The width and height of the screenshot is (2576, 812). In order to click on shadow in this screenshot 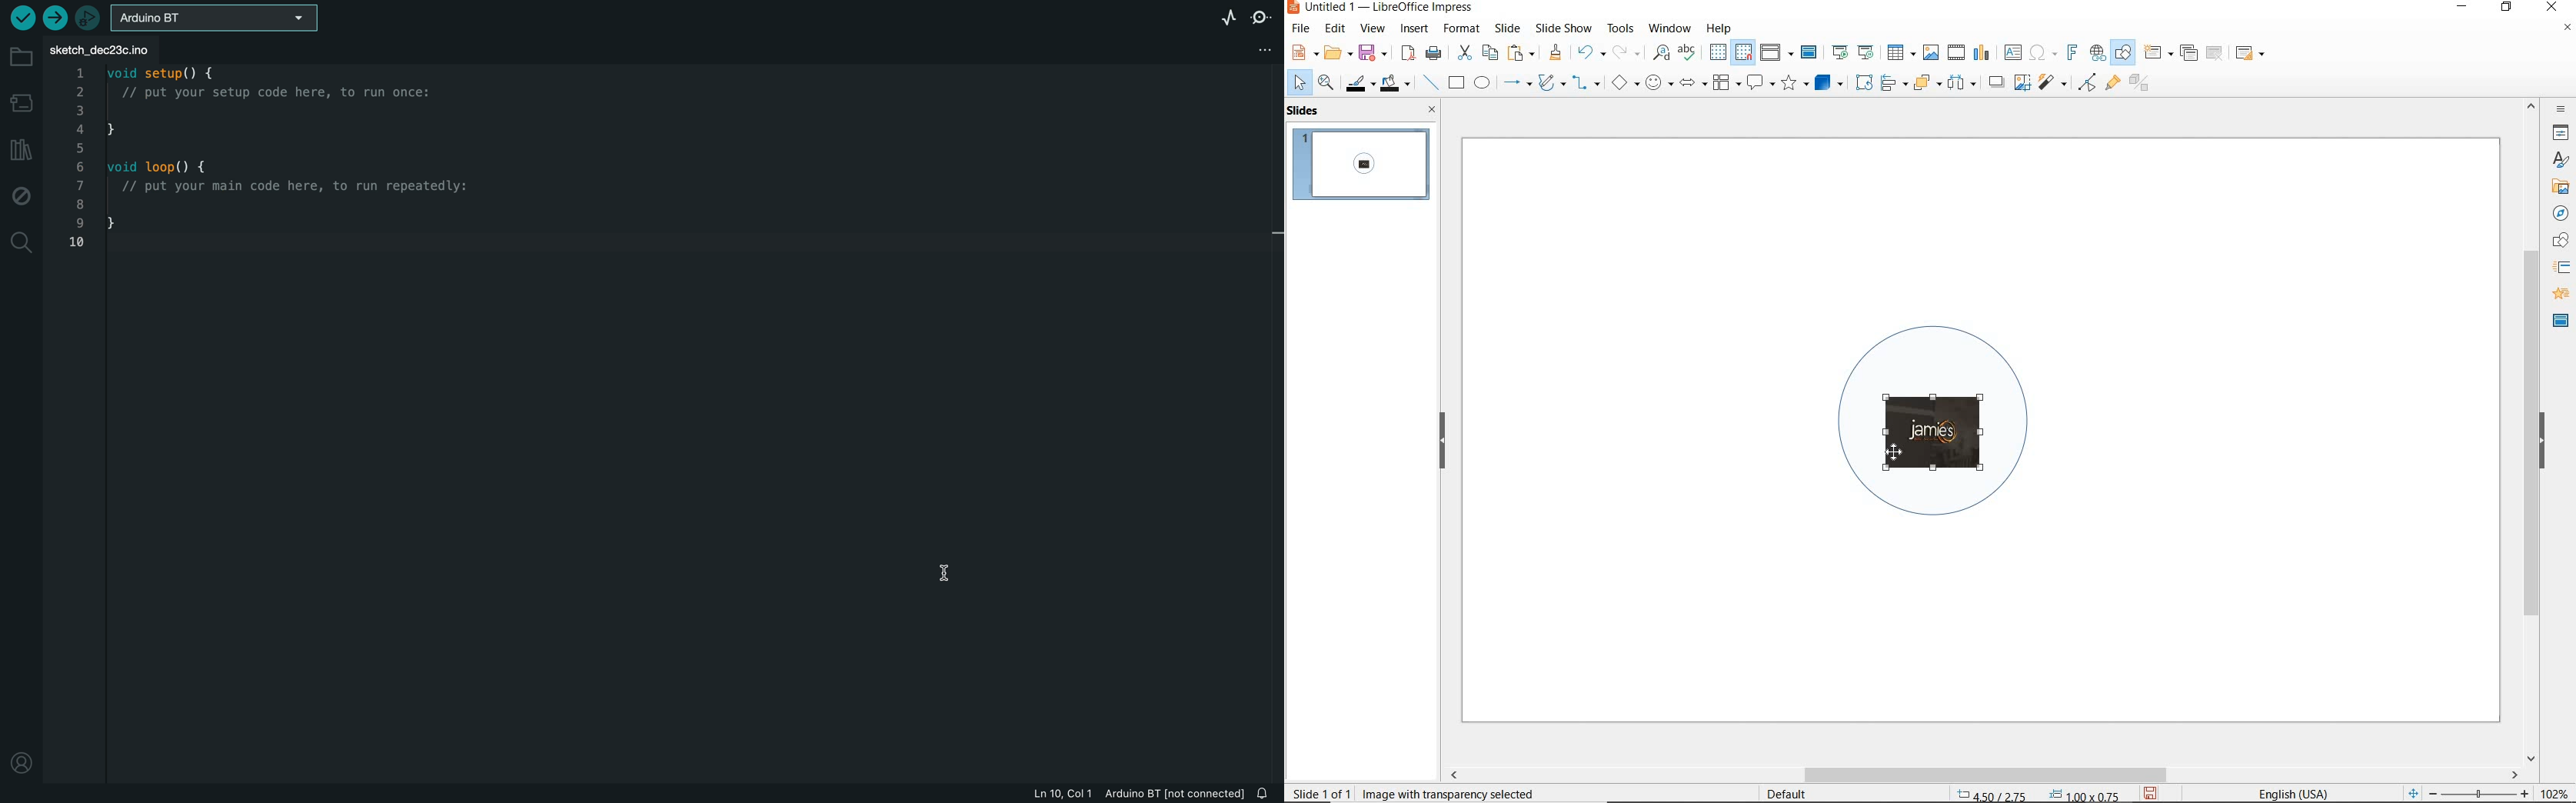, I will do `click(1995, 81)`.